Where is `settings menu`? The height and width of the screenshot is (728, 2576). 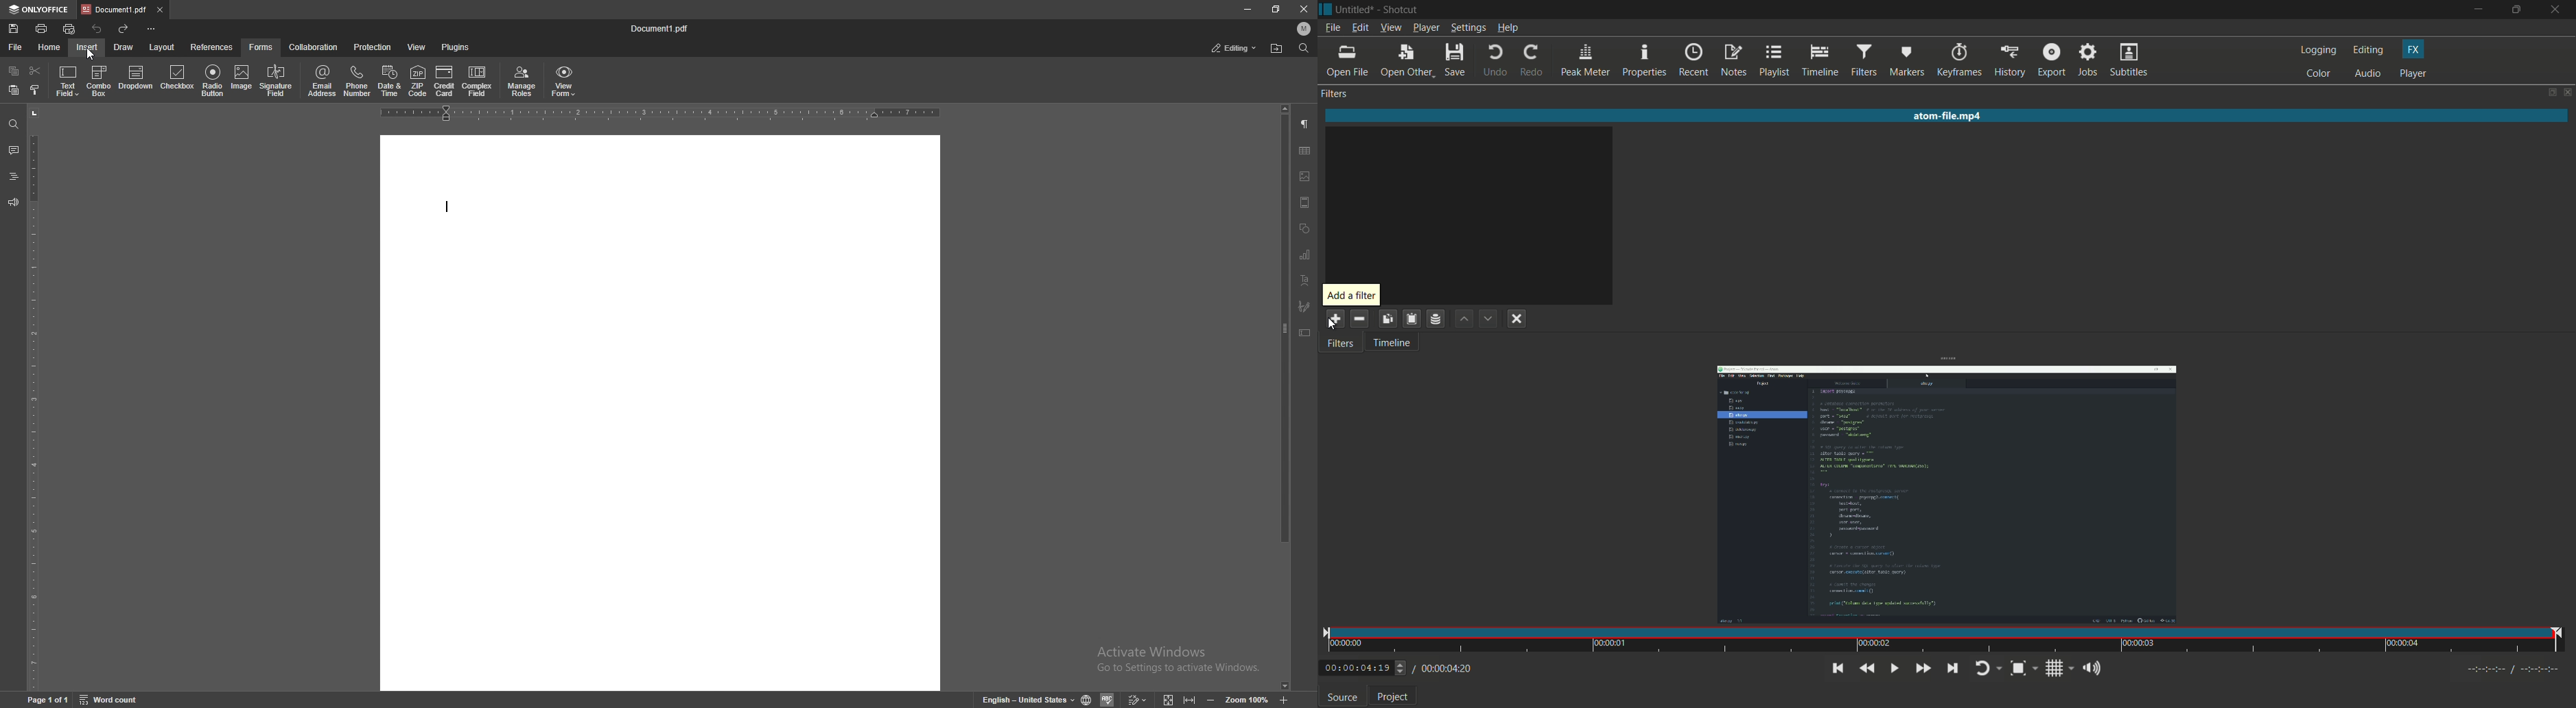
settings menu is located at coordinates (1469, 28).